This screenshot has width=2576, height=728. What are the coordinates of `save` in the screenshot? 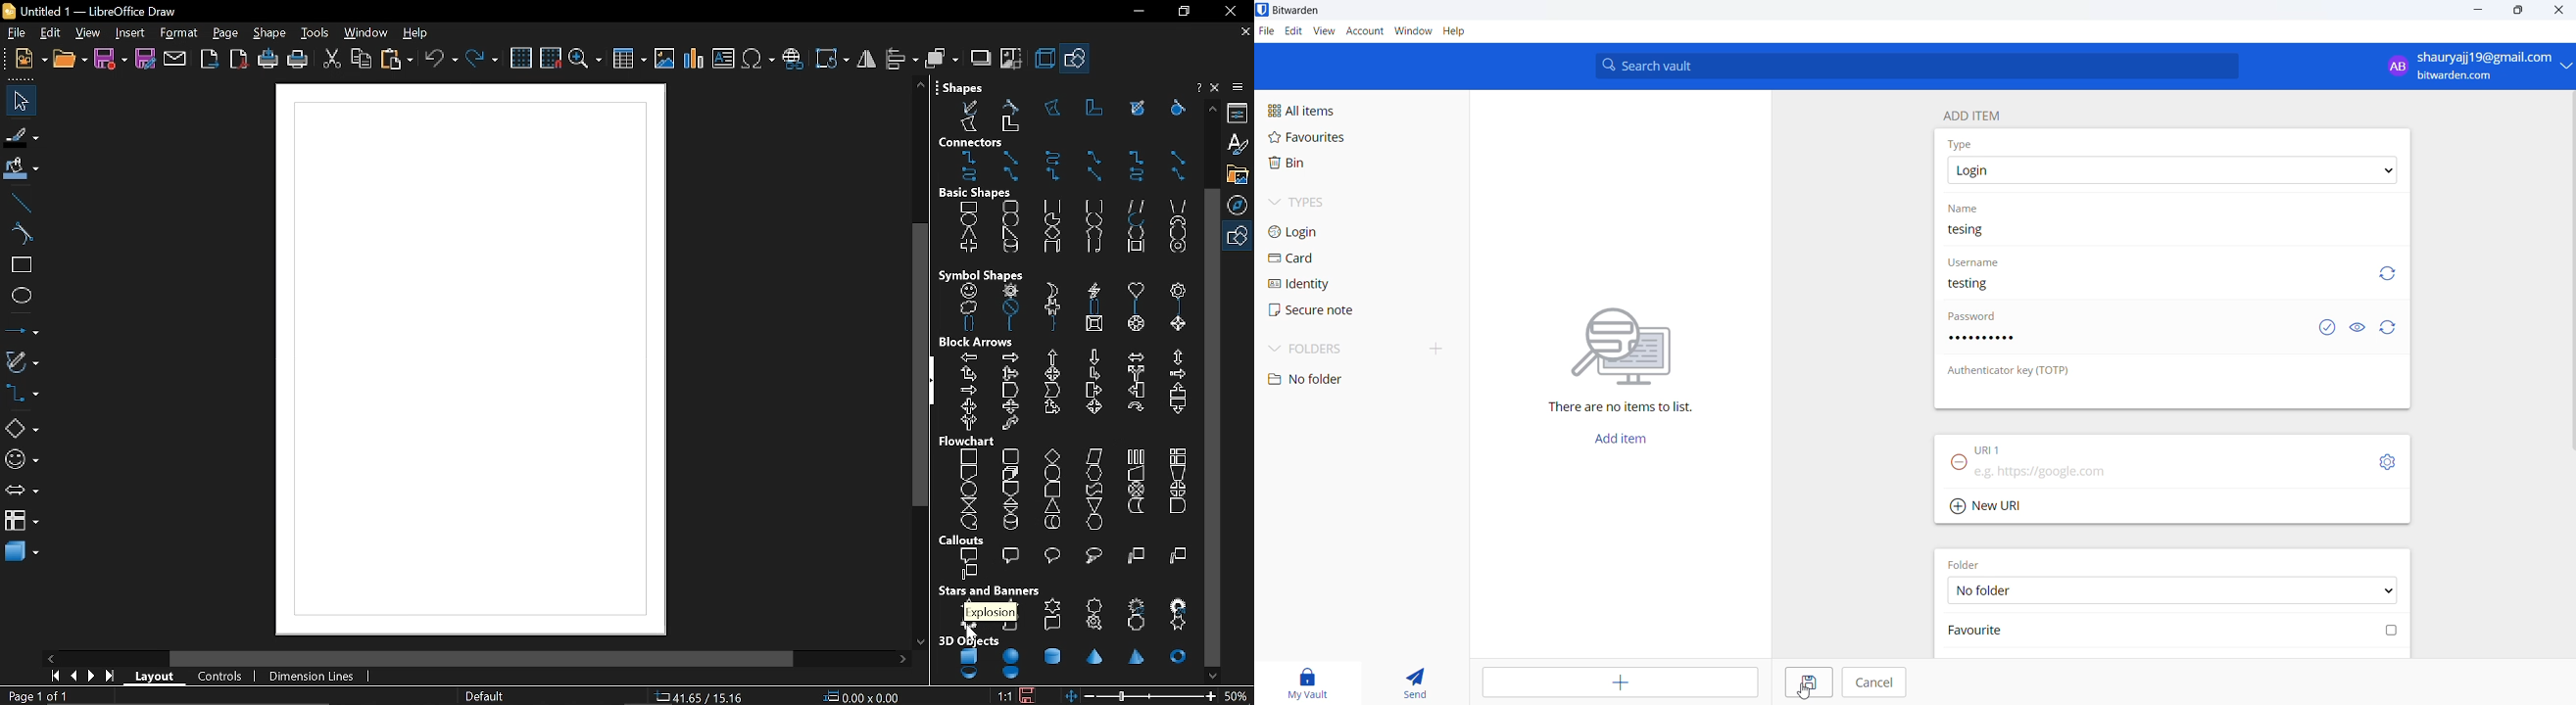 It's located at (1808, 686).